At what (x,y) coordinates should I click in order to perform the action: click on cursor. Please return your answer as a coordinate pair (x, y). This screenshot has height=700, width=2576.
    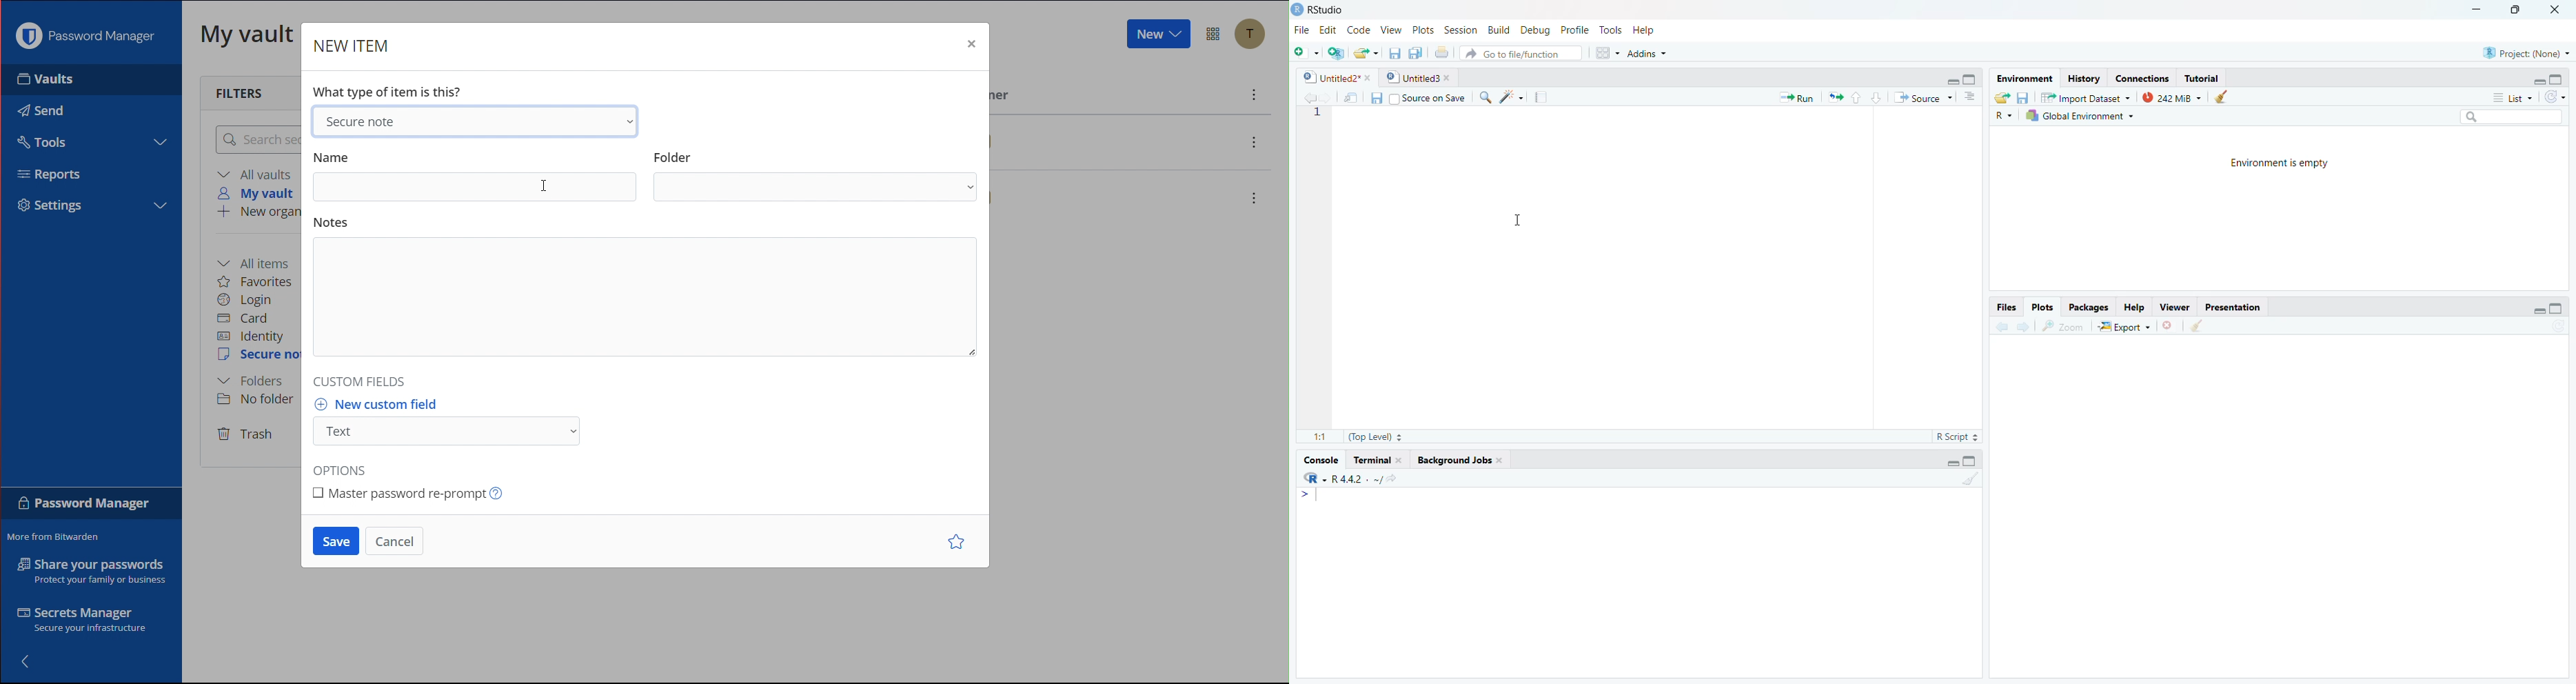
    Looking at the image, I should click on (1514, 221).